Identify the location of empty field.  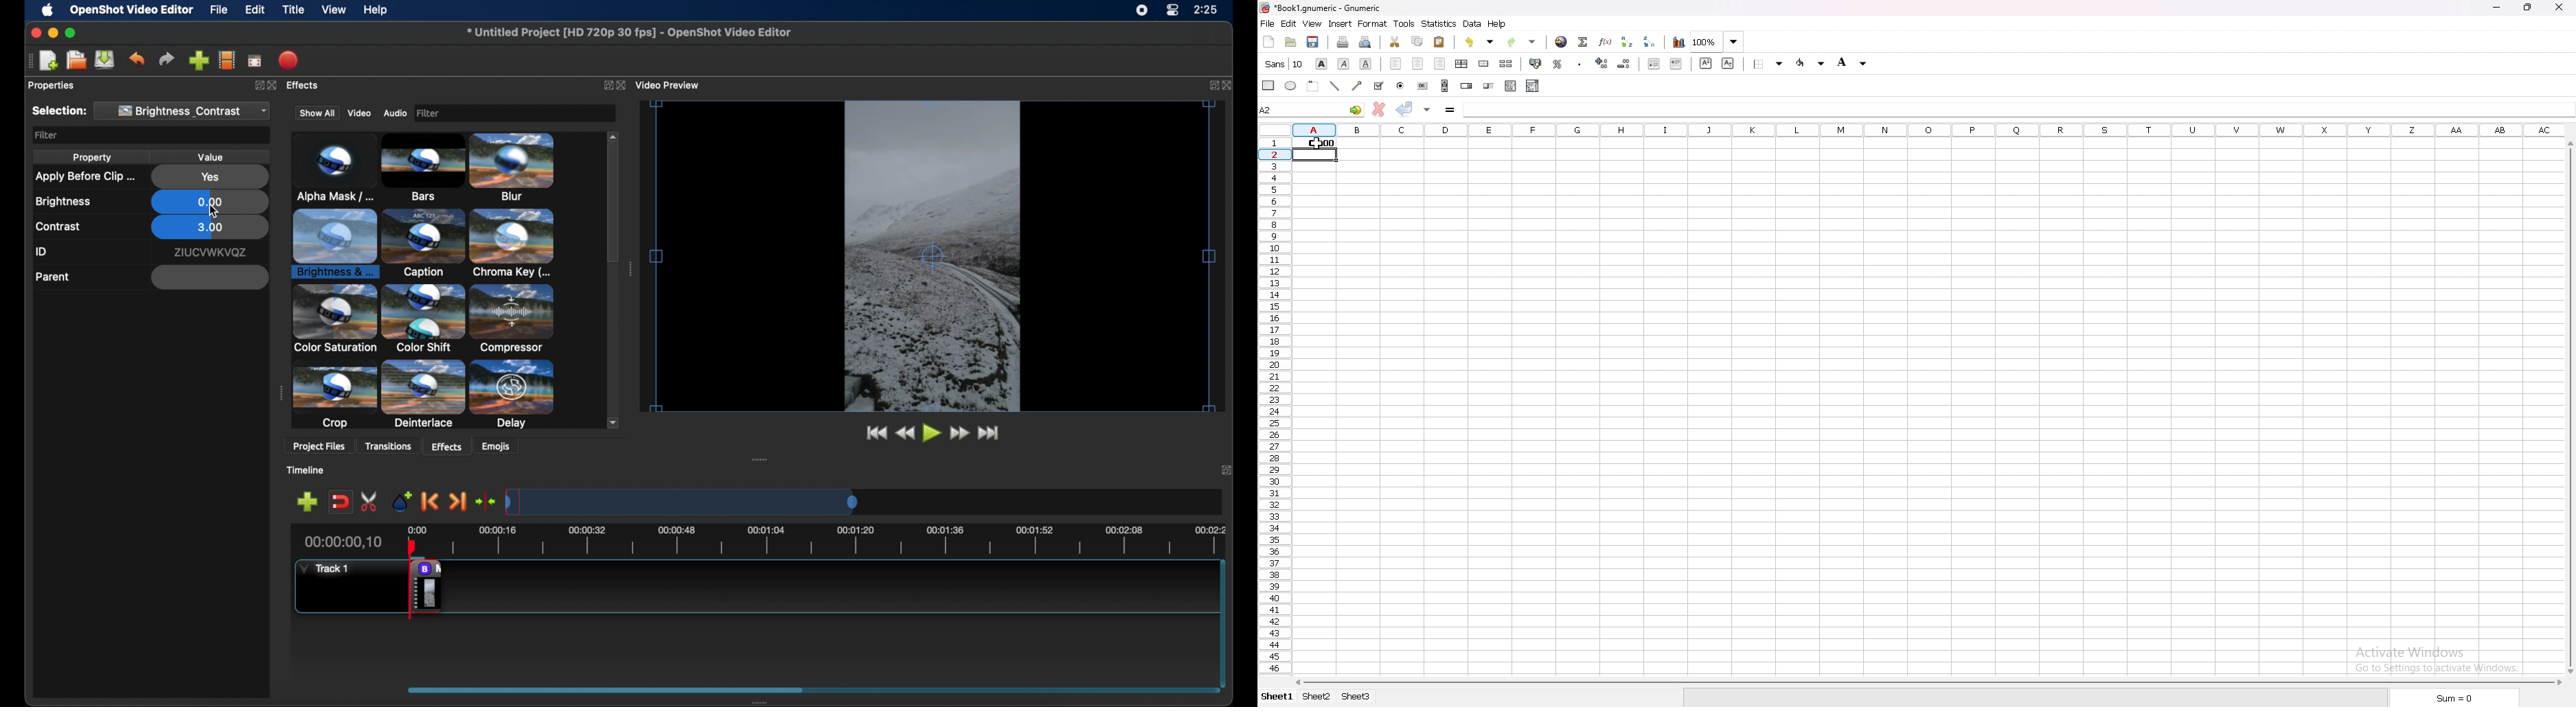
(210, 278).